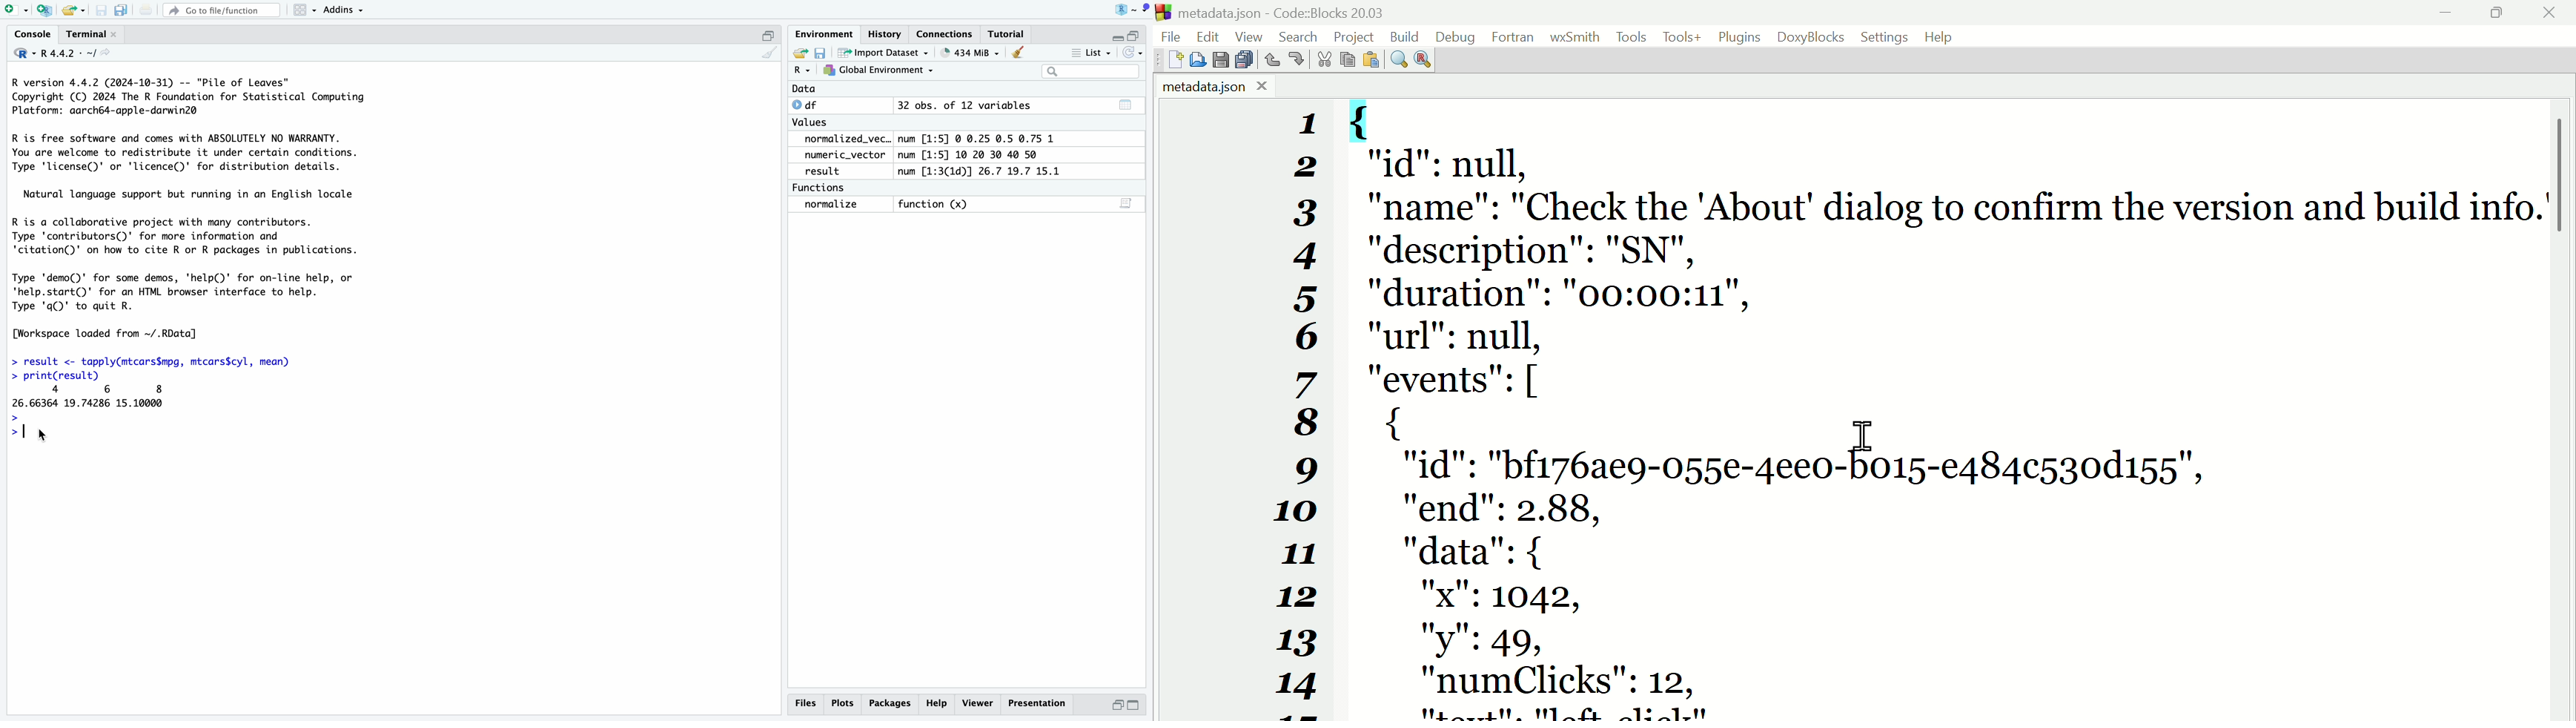  What do you see at coordinates (1320, 60) in the screenshot?
I see `Cut` at bounding box center [1320, 60].